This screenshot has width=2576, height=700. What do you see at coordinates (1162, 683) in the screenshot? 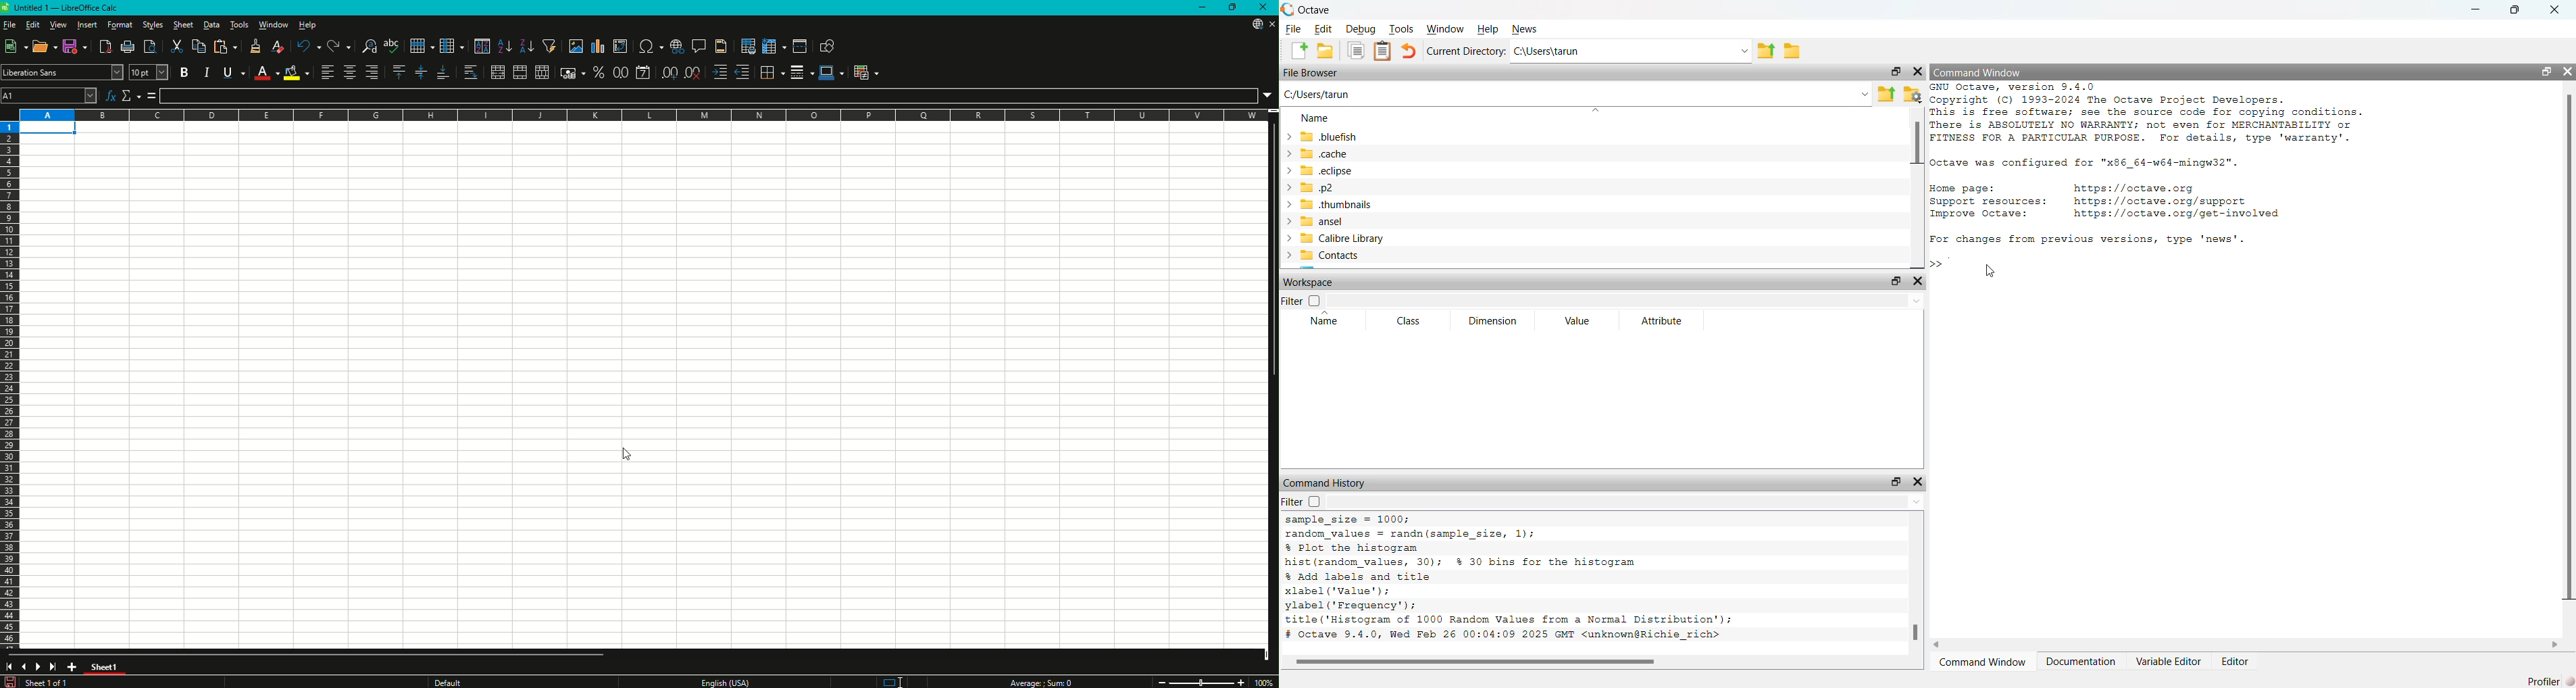
I see `Zoom out` at bounding box center [1162, 683].